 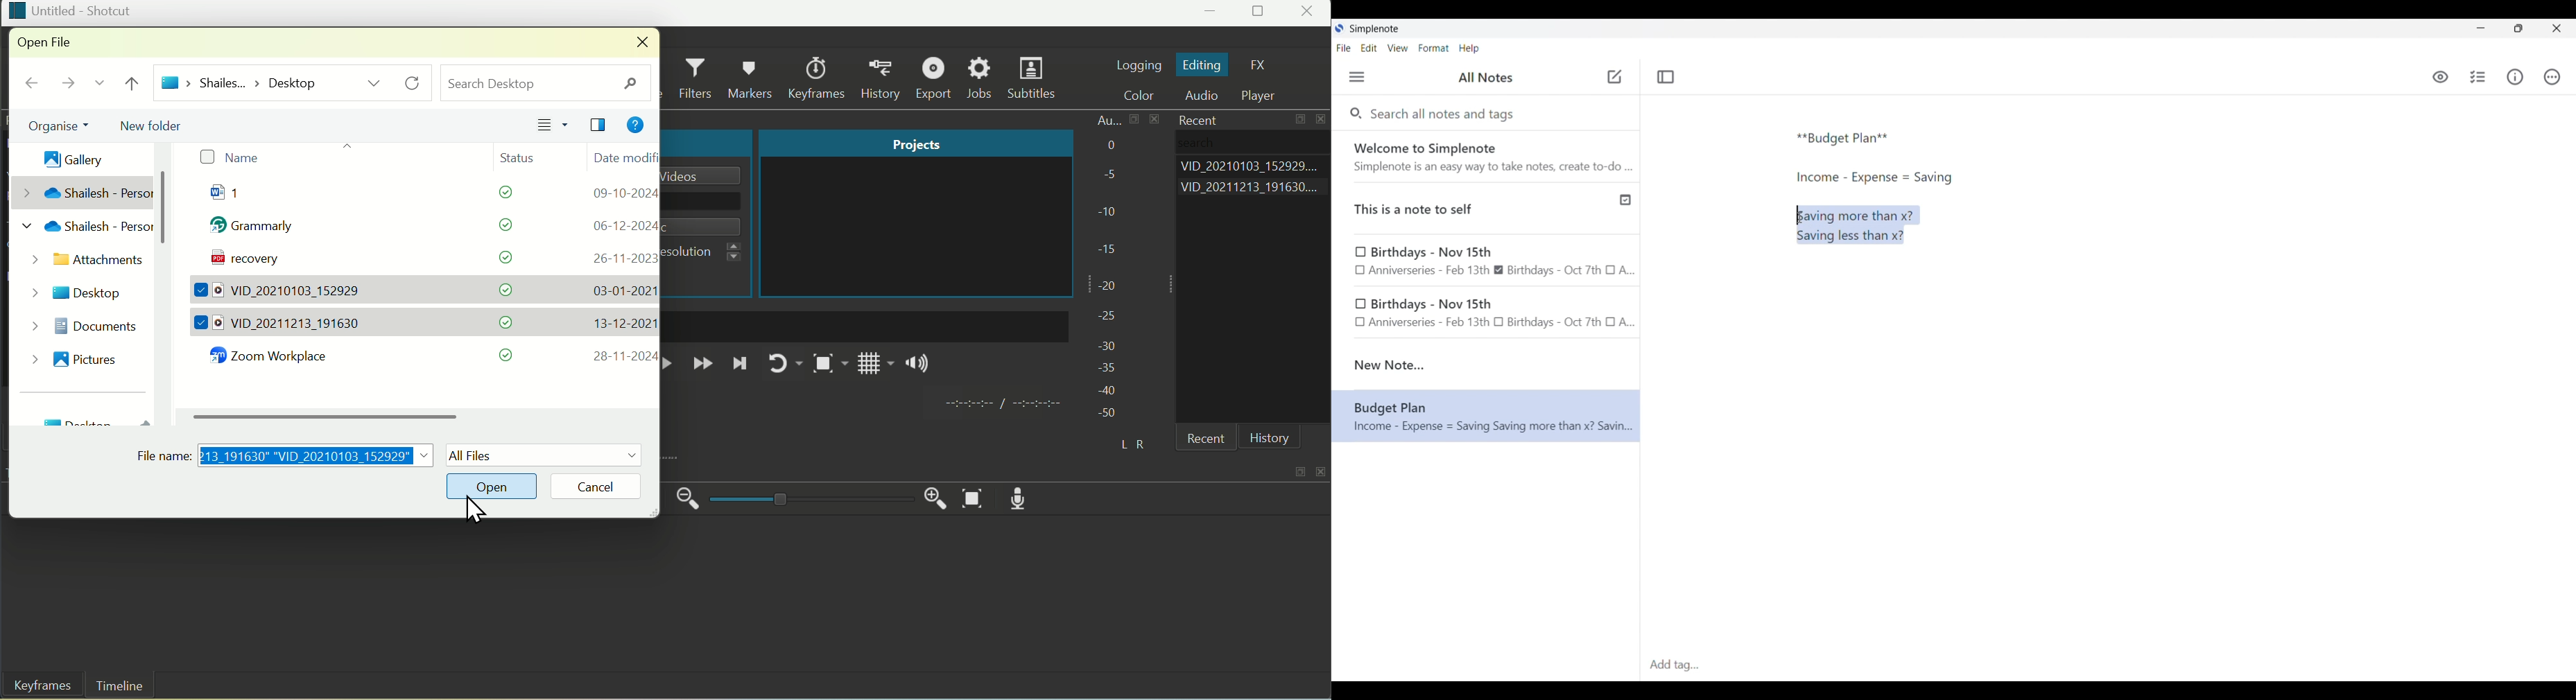 What do you see at coordinates (1138, 64) in the screenshot?
I see `Logging` at bounding box center [1138, 64].